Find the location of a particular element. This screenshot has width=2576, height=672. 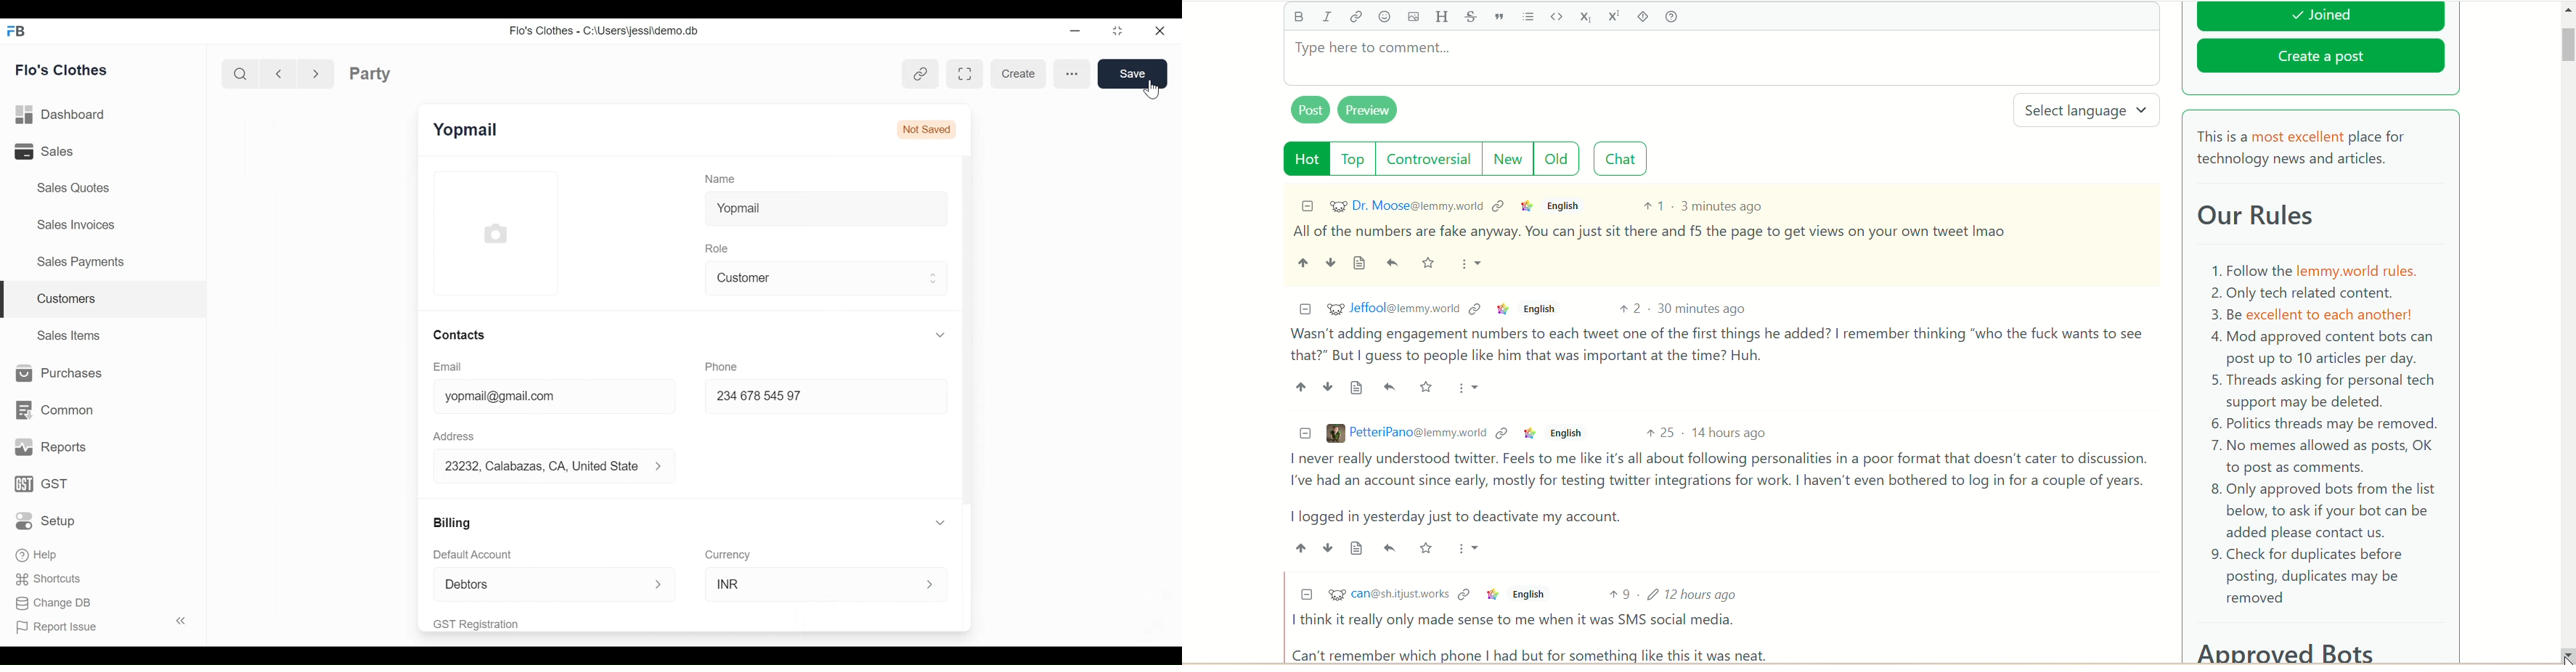

Sales Quotes is located at coordinates (75, 188).